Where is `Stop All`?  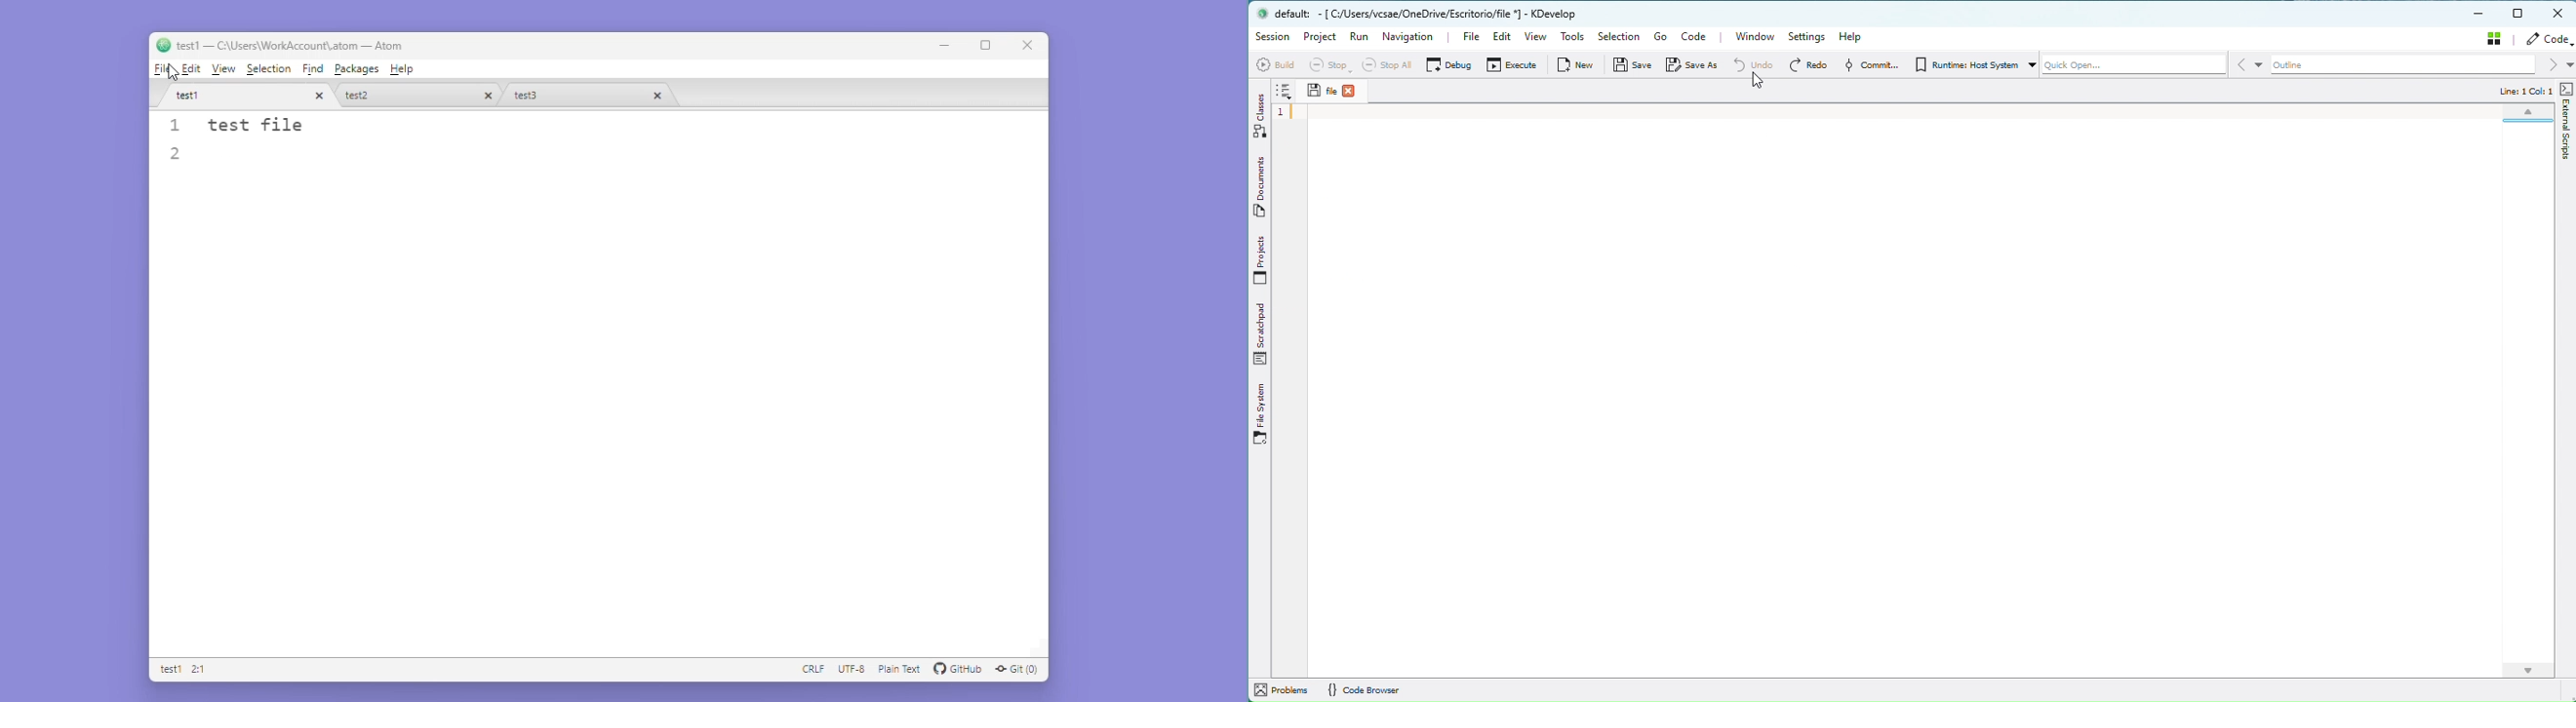
Stop All is located at coordinates (1391, 66).